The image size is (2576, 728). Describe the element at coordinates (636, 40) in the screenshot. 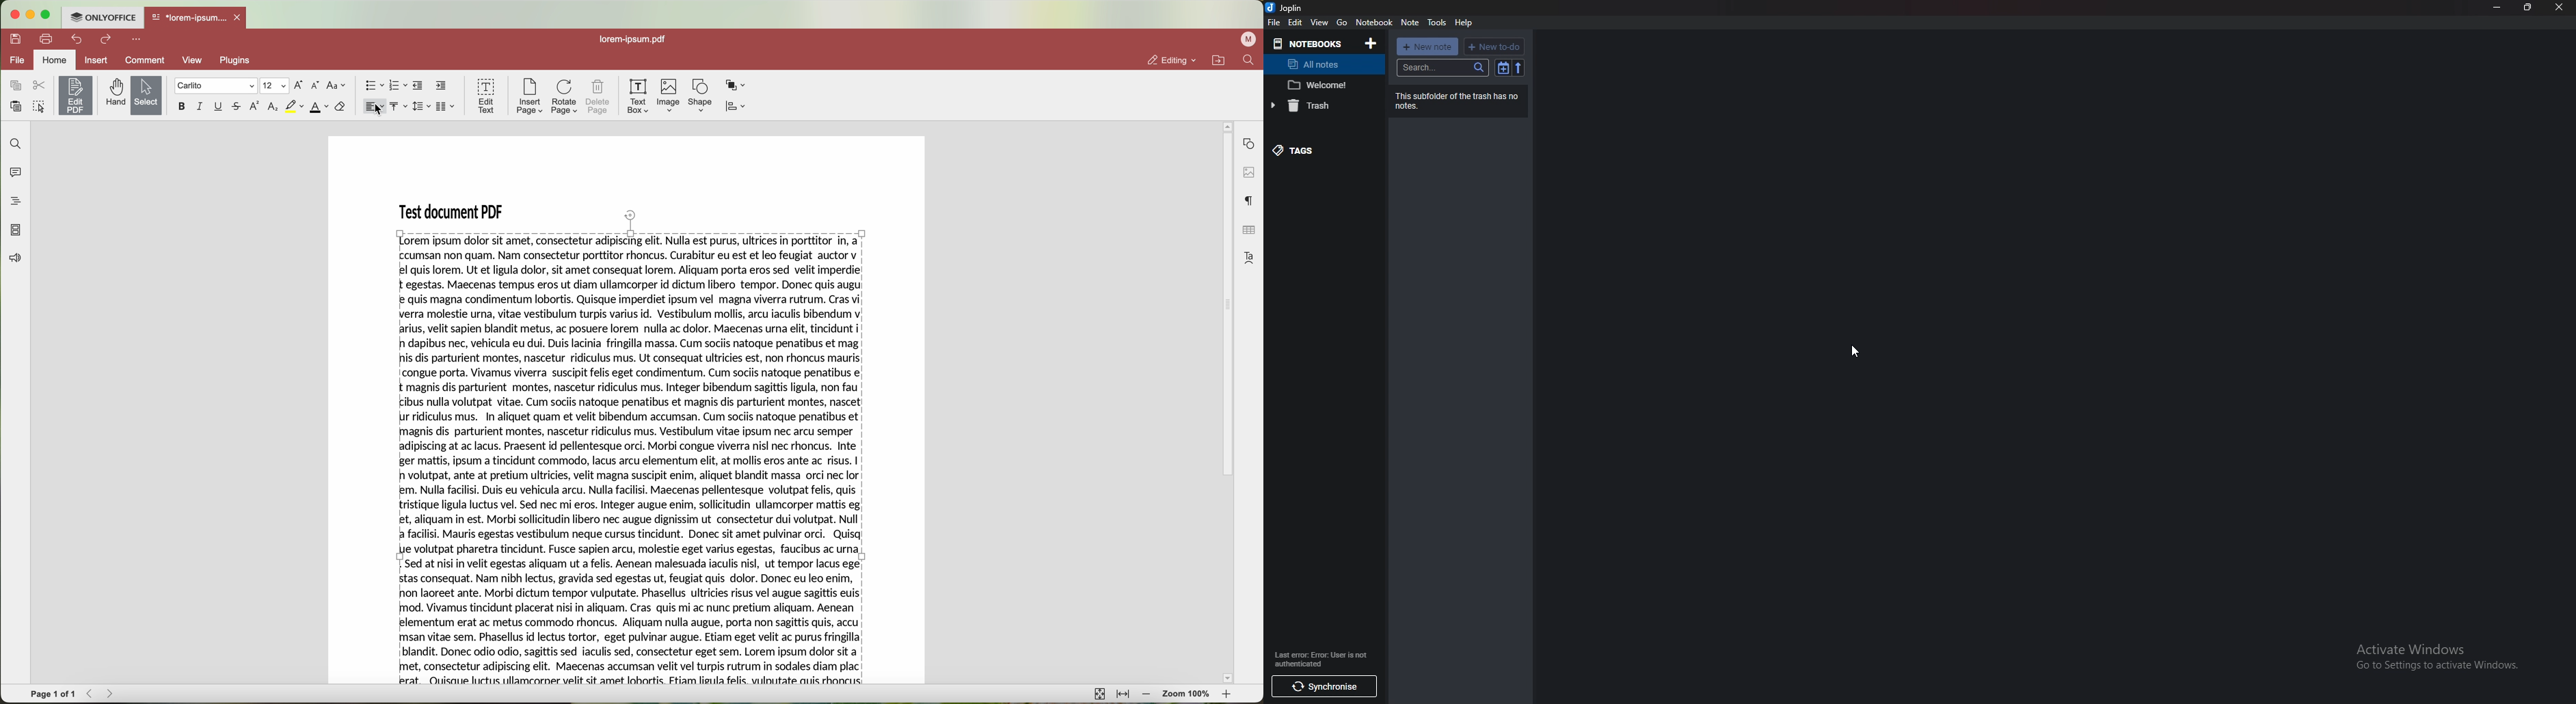

I see `lorem.ipsum.pdf` at that location.